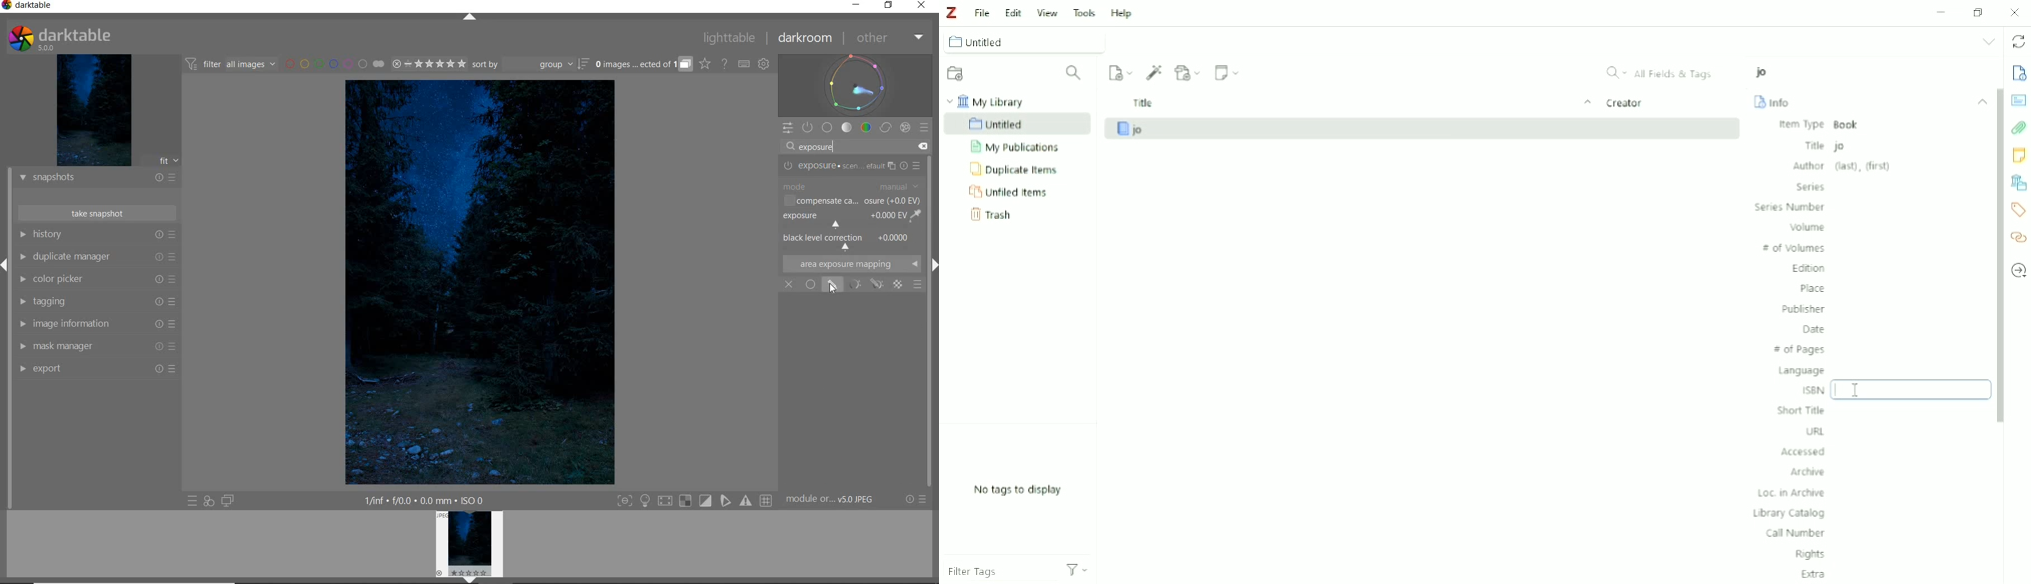  I want to click on EXPOSURE, so click(851, 166).